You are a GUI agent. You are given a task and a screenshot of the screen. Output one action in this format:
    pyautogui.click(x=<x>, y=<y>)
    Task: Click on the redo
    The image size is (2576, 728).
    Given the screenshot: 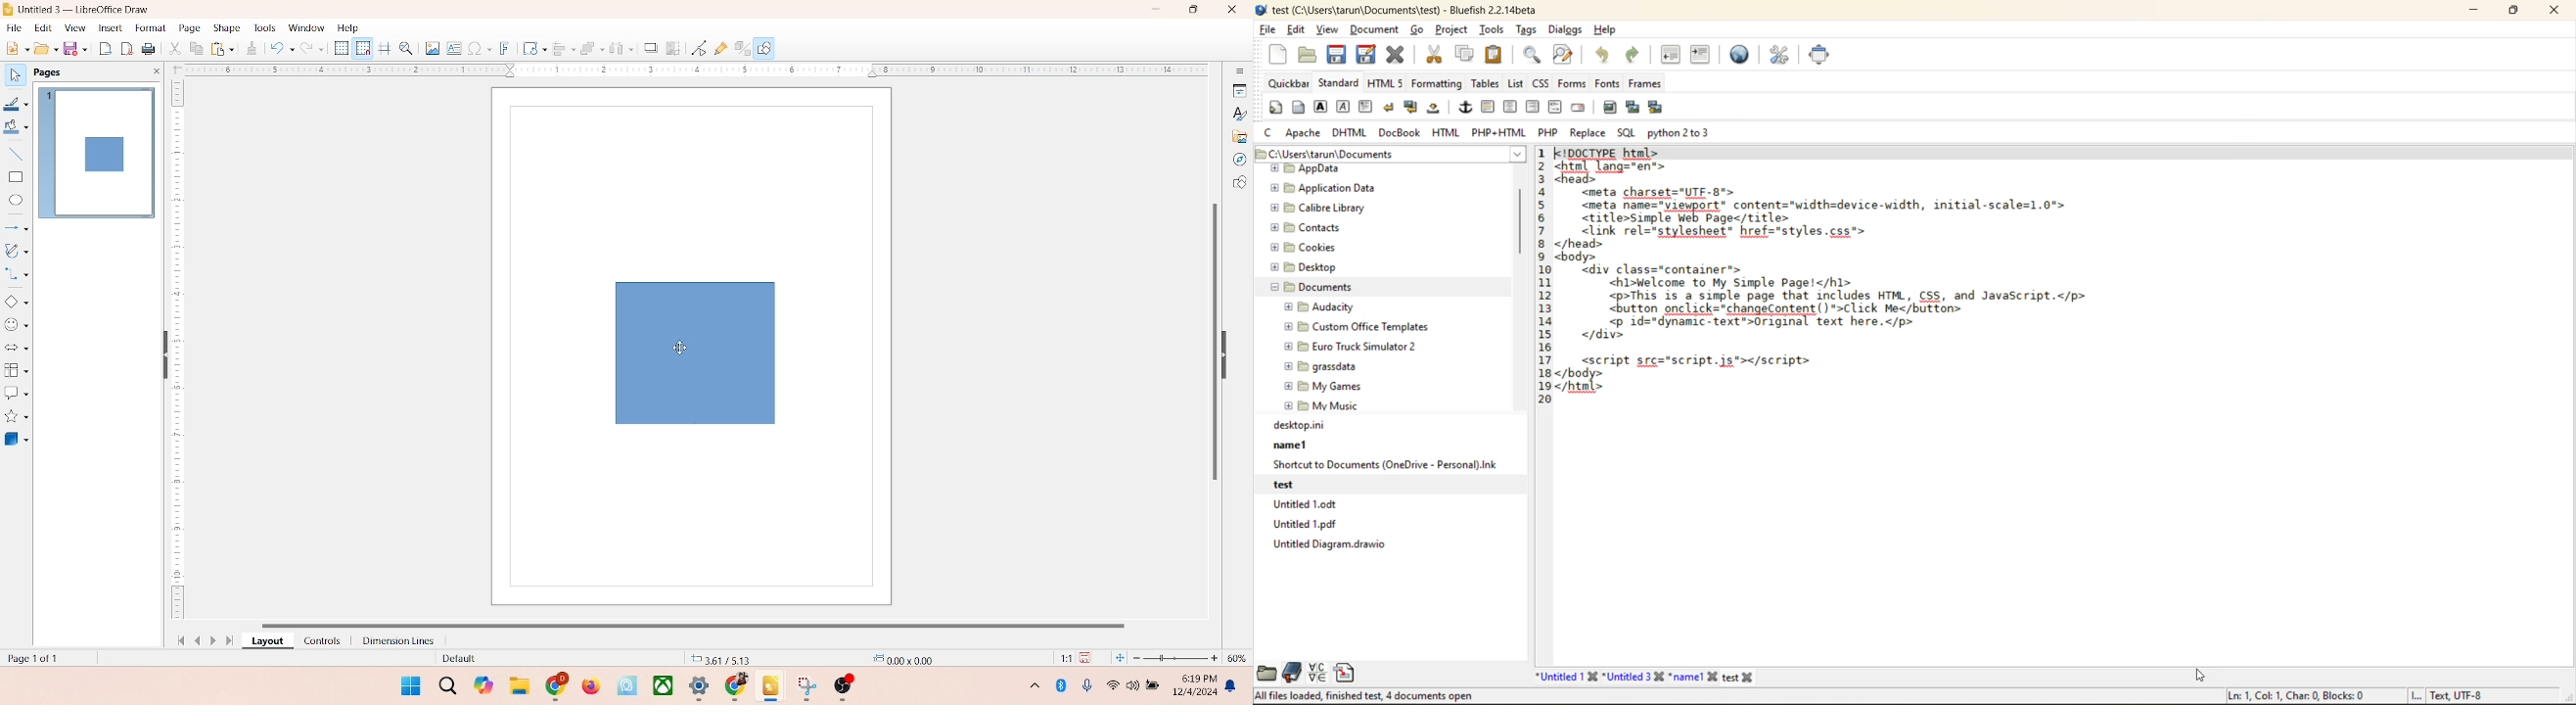 What is the action you would take?
    pyautogui.click(x=316, y=50)
    